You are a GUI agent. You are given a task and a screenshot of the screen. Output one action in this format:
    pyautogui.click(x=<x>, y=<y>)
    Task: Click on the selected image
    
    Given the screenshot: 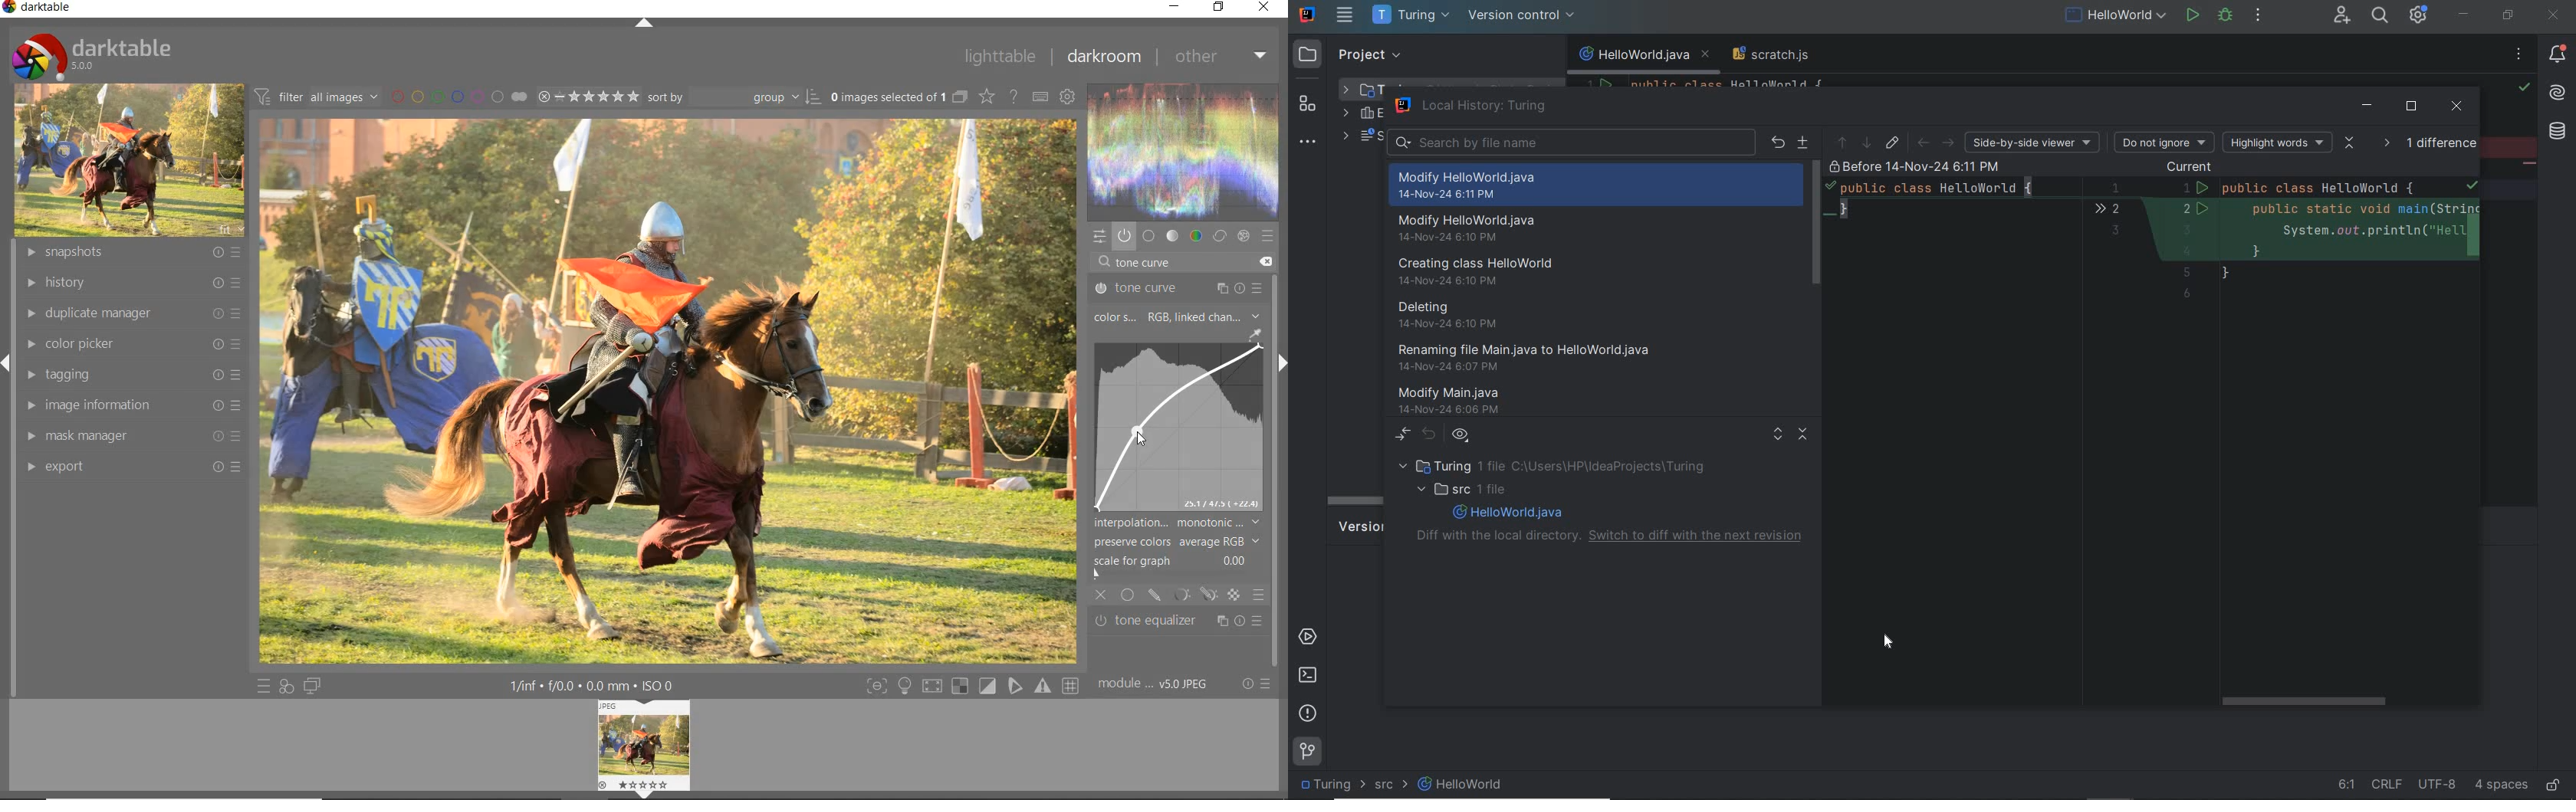 What is the action you would take?
    pyautogui.click(x=665, y=390)
    